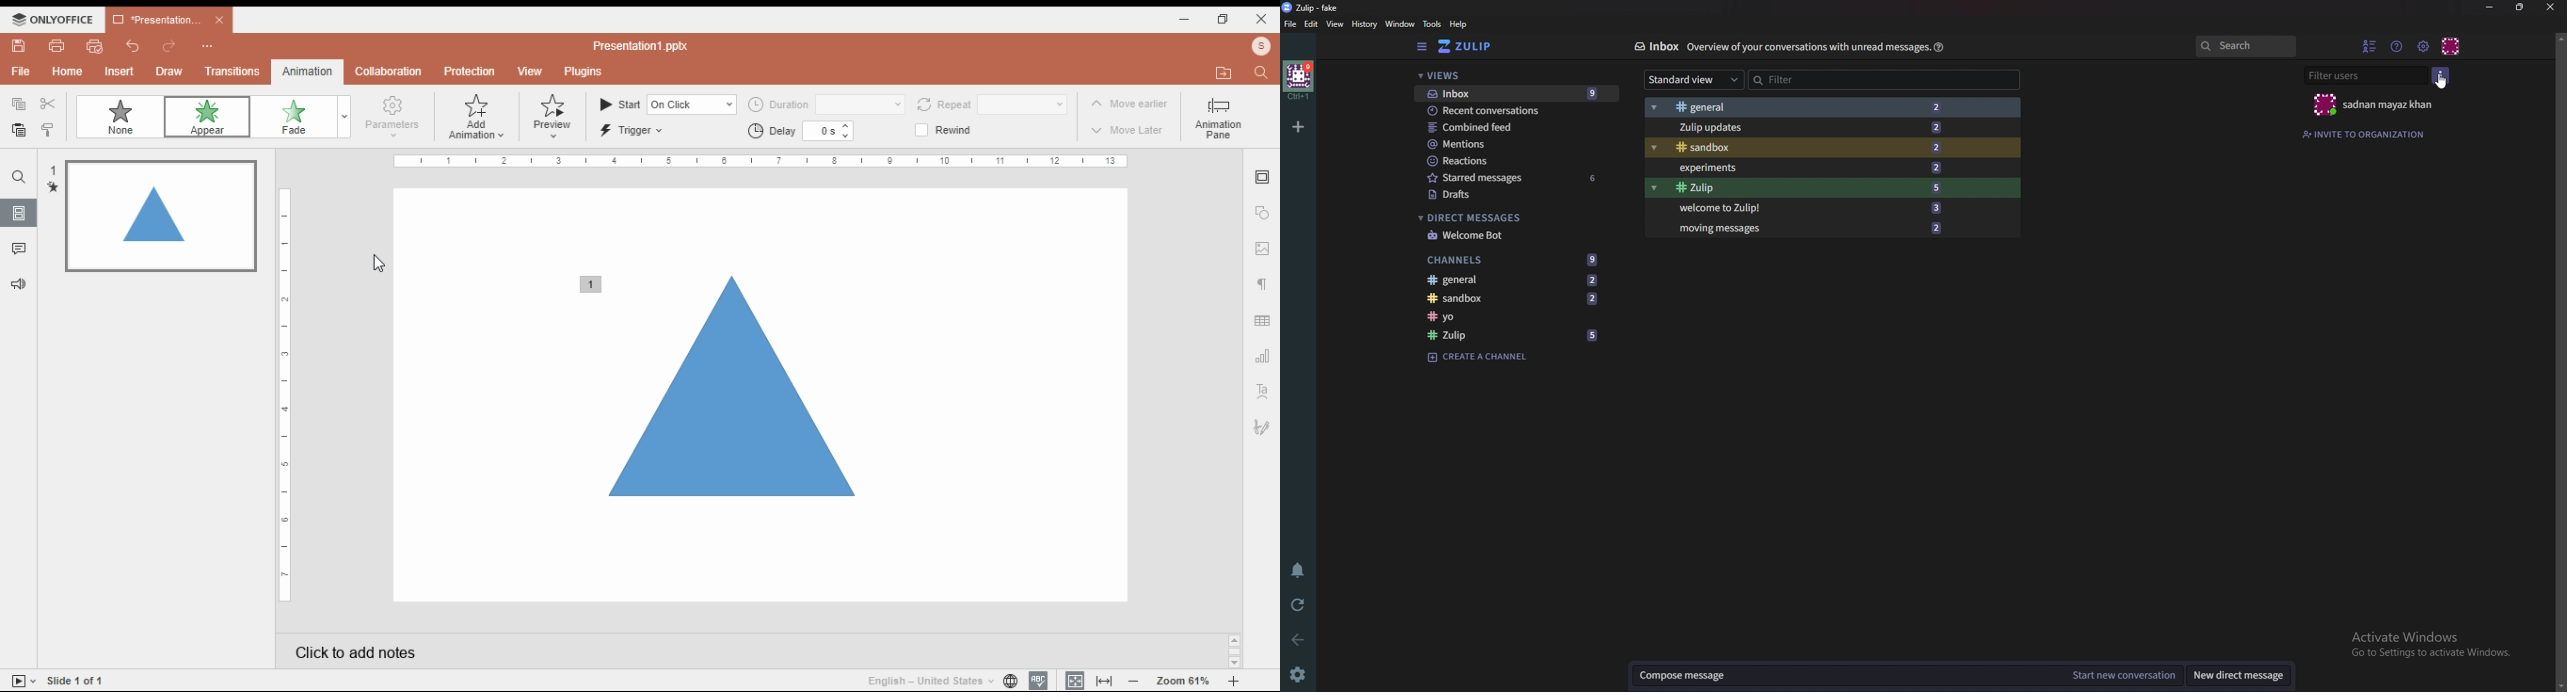 This screenshot has height=700, width=2576. What do you see at coordinates (52, 19) in the screenshot?
I see `icon and menu button` at bounding box center [52, 19].